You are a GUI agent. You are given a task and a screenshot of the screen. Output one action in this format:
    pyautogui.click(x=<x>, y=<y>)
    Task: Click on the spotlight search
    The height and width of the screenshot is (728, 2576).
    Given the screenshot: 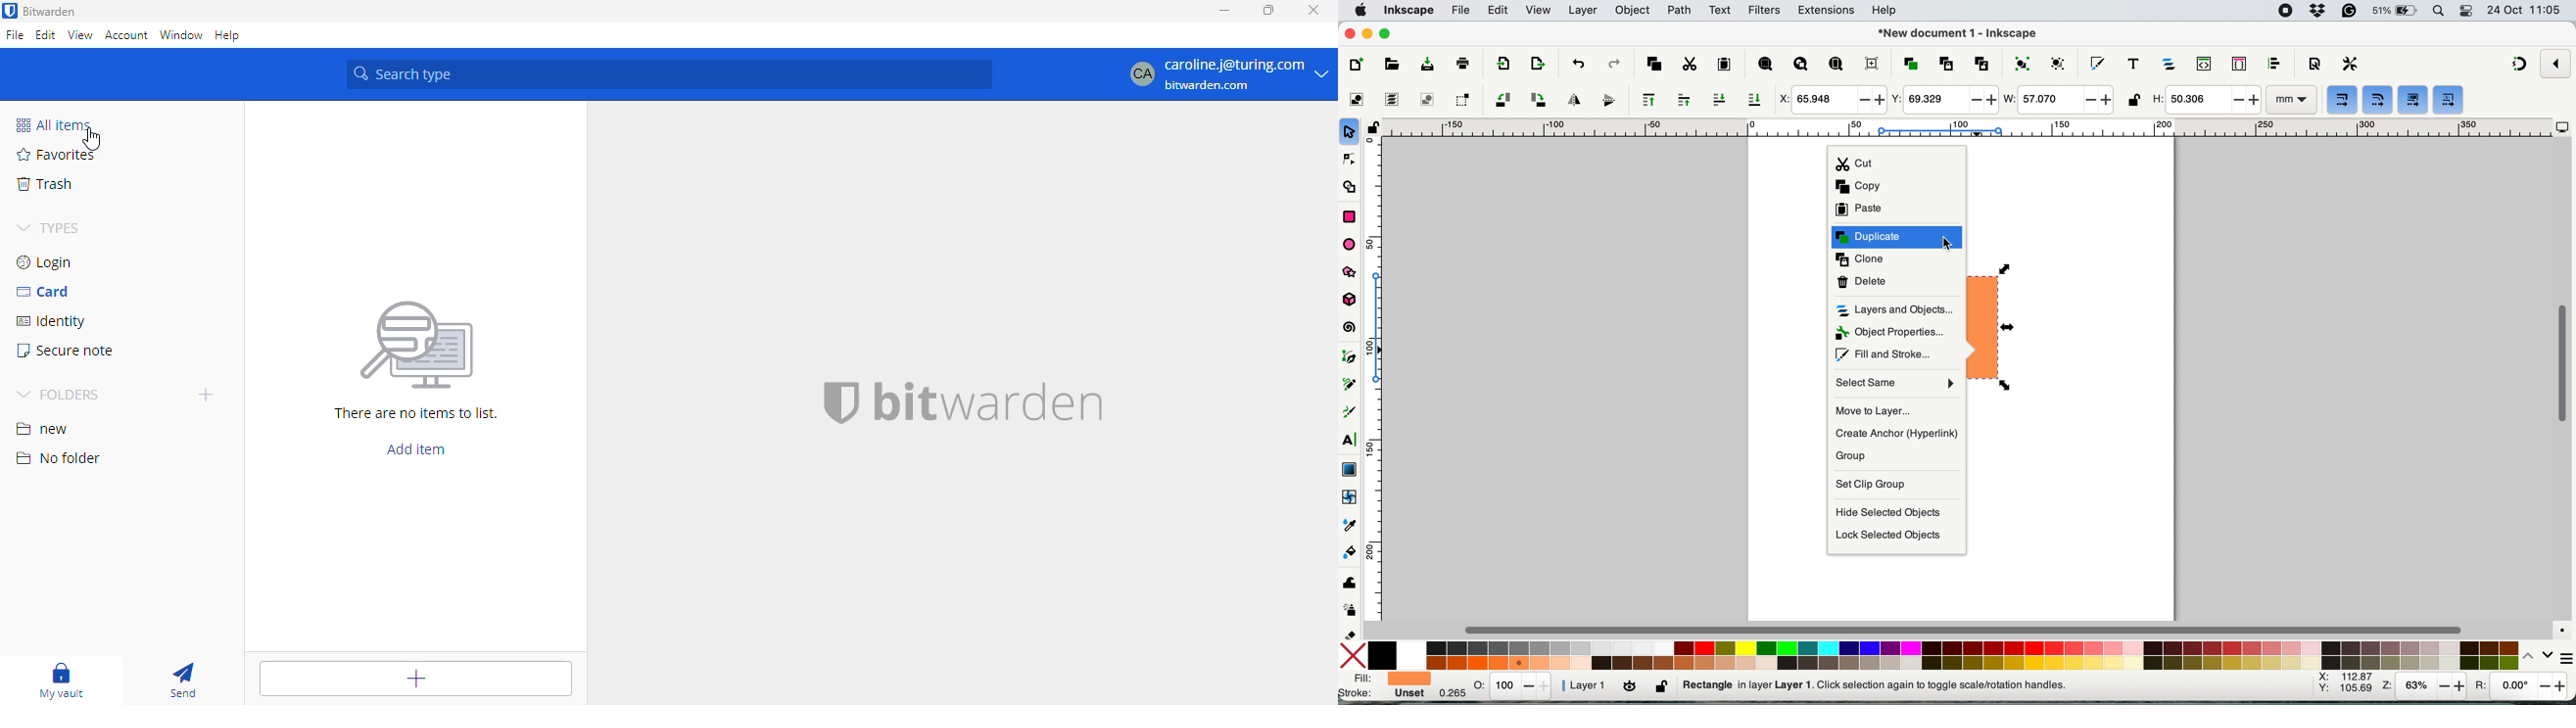 What is the action you would take?
    pyautogui.click(x=2440, y=12)
    